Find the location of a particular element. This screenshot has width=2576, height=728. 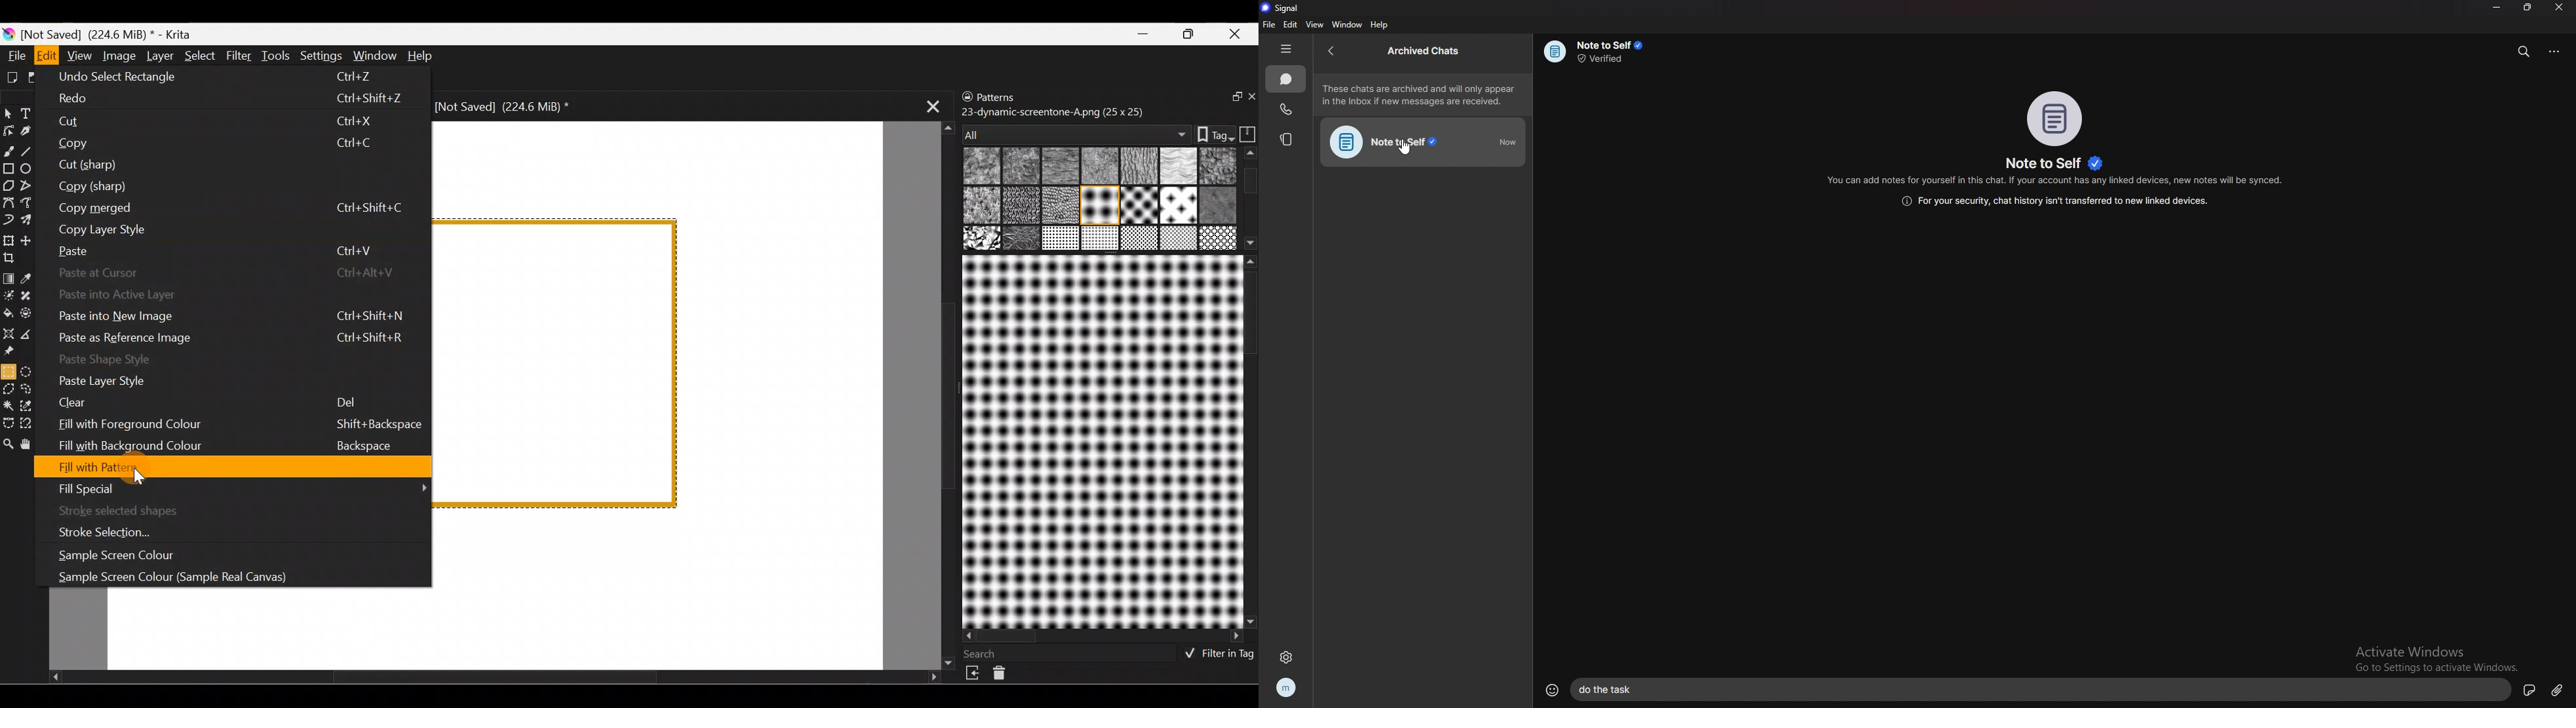

Freehand path tool is located at coordinates (29, 203).